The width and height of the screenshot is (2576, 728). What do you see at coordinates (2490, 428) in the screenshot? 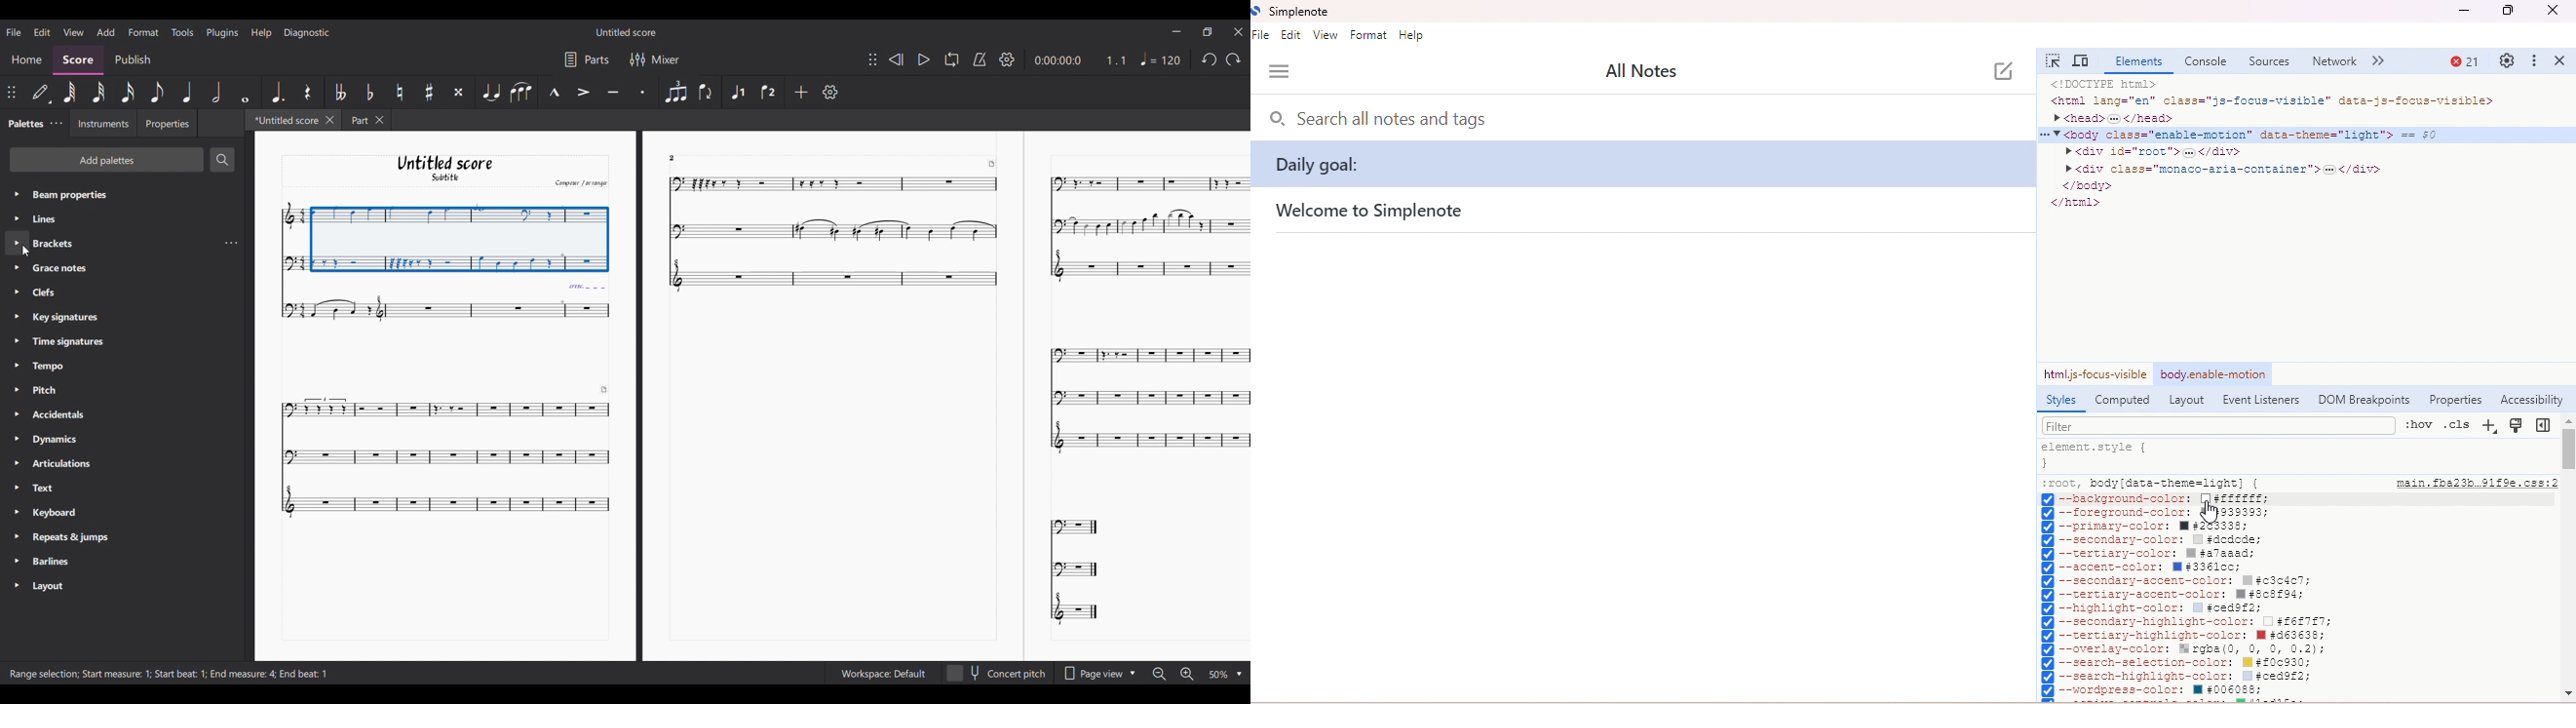
I see `new style rule` at bounding box center [2490, 428].